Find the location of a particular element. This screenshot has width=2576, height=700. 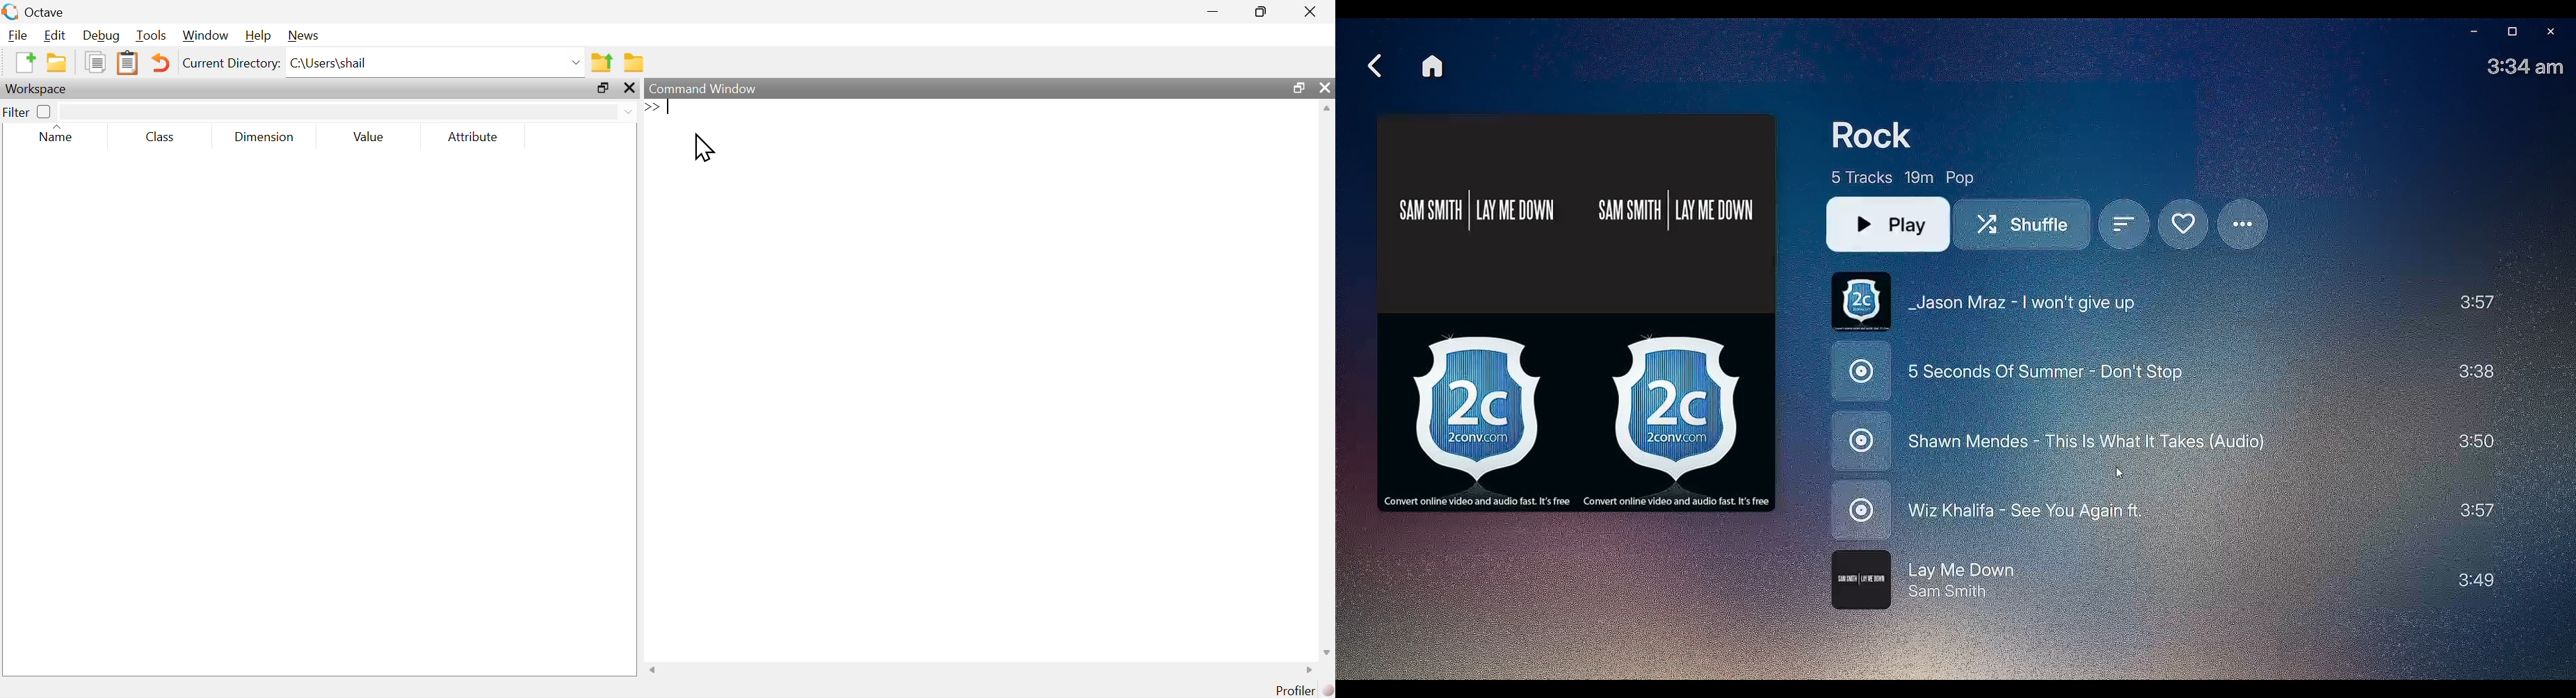

search here is located at coordinates (349, 110).